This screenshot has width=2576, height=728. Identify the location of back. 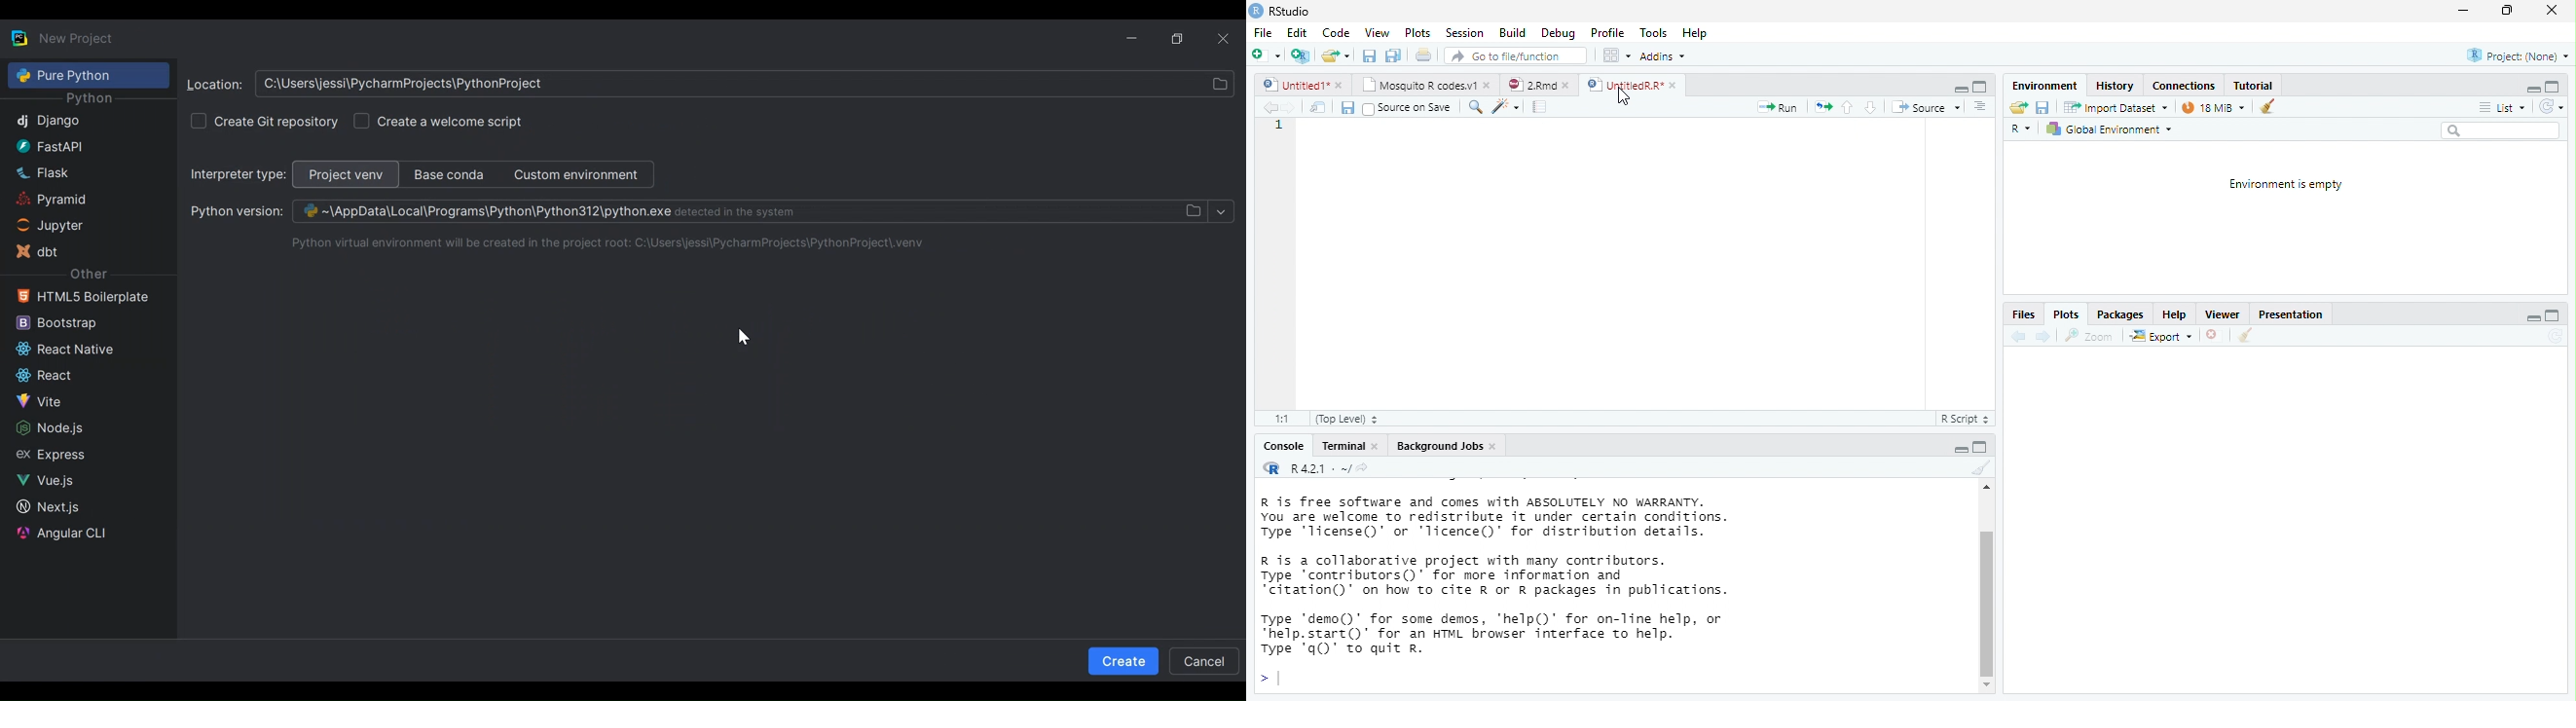
(2016, 336).